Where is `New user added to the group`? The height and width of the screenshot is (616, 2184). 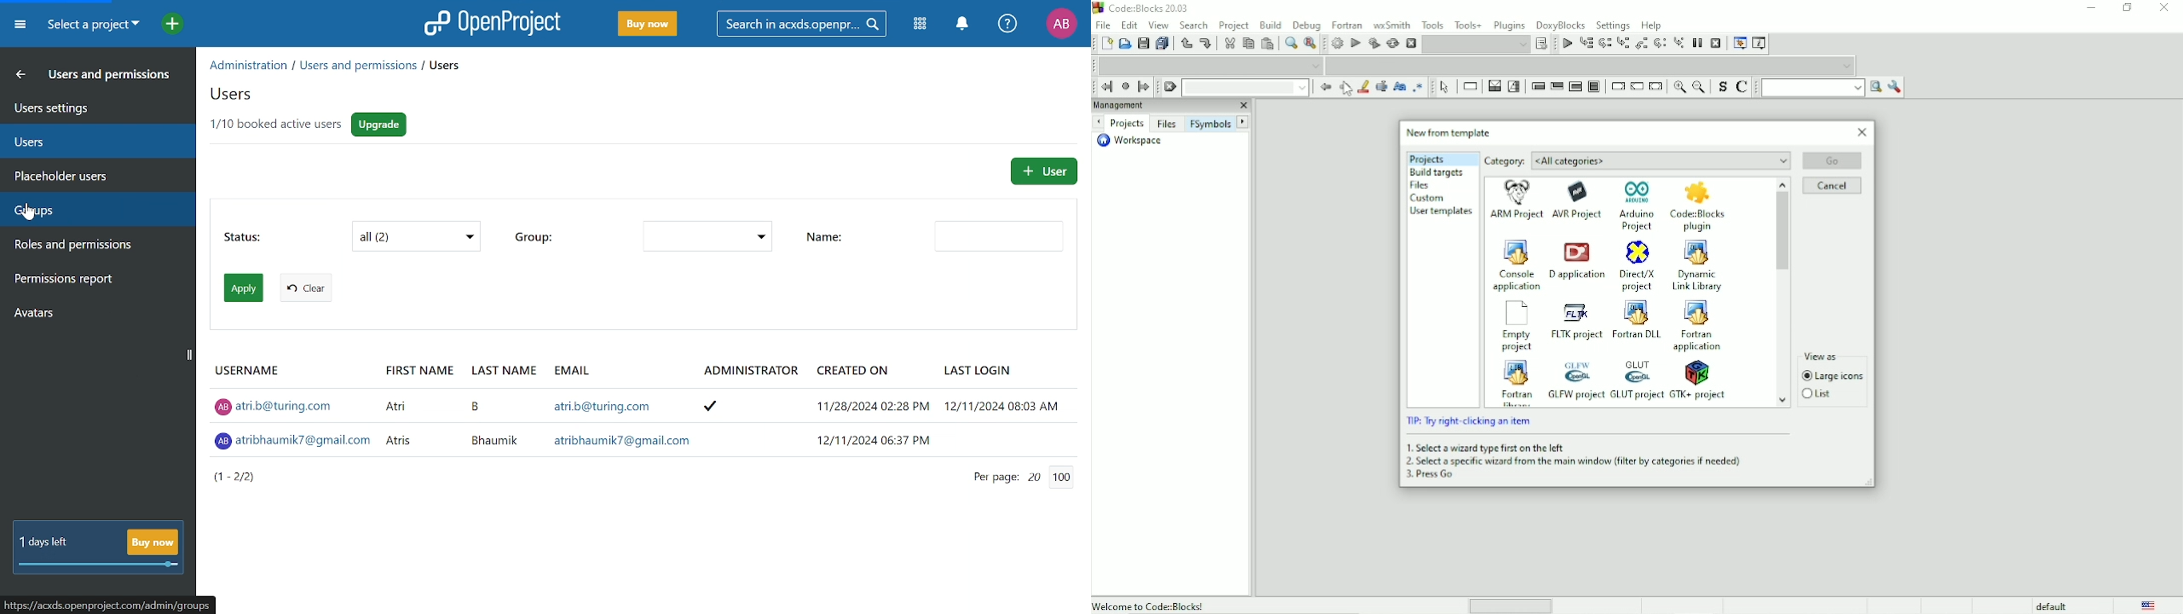 New user added to the group is located at coordinates (295, 443).